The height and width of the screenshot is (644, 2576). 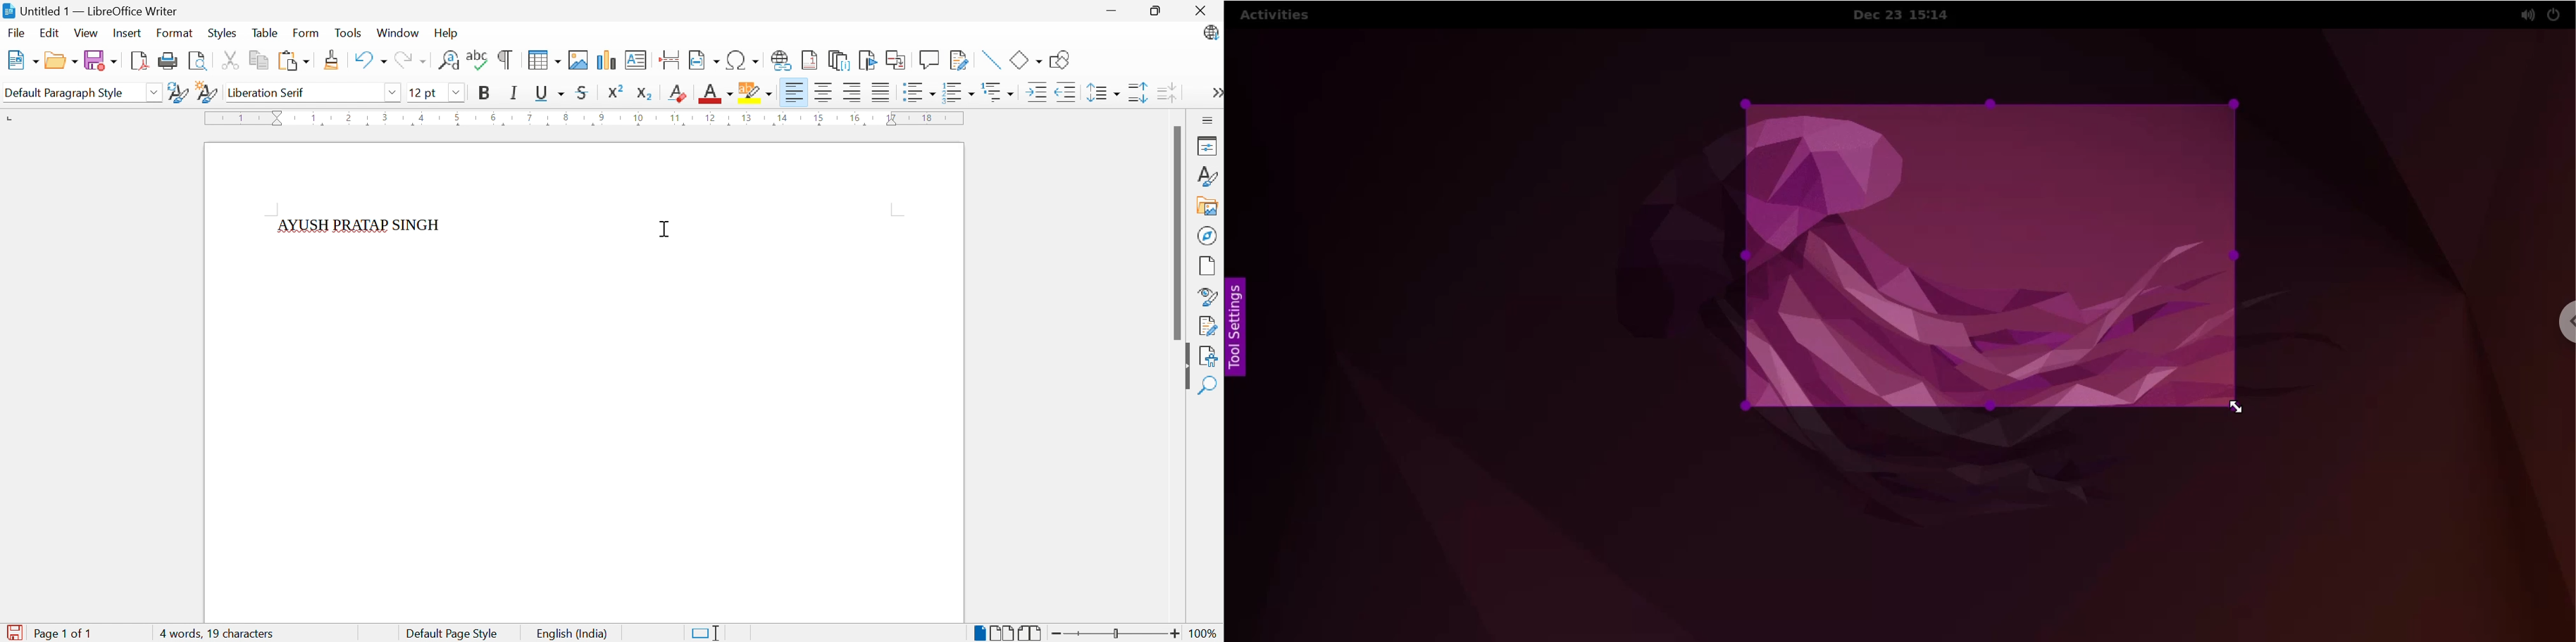 What do you see at coordinates (1057, 632) in the screenshot?
I see `Zoom Out` at bounding box center [1057, 632].